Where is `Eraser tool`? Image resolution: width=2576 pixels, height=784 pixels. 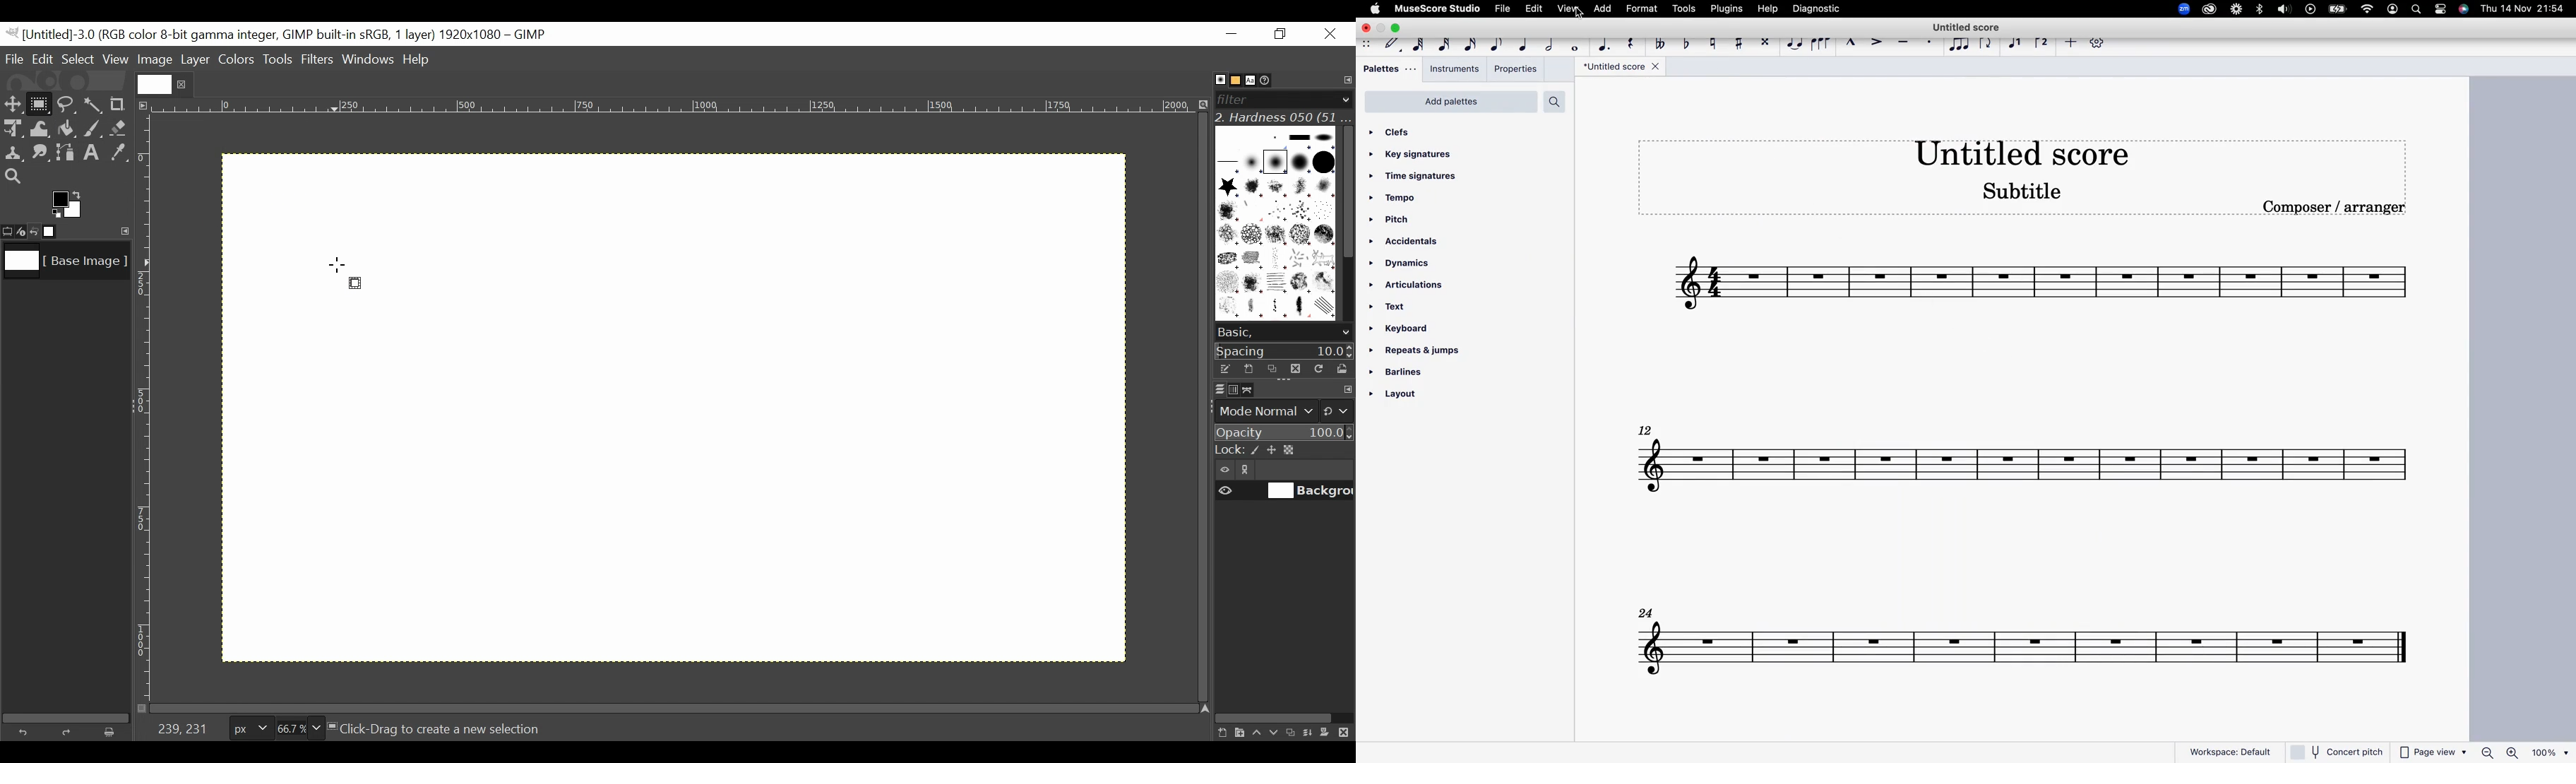 Eraser tool is located at coordinates (120, 129).